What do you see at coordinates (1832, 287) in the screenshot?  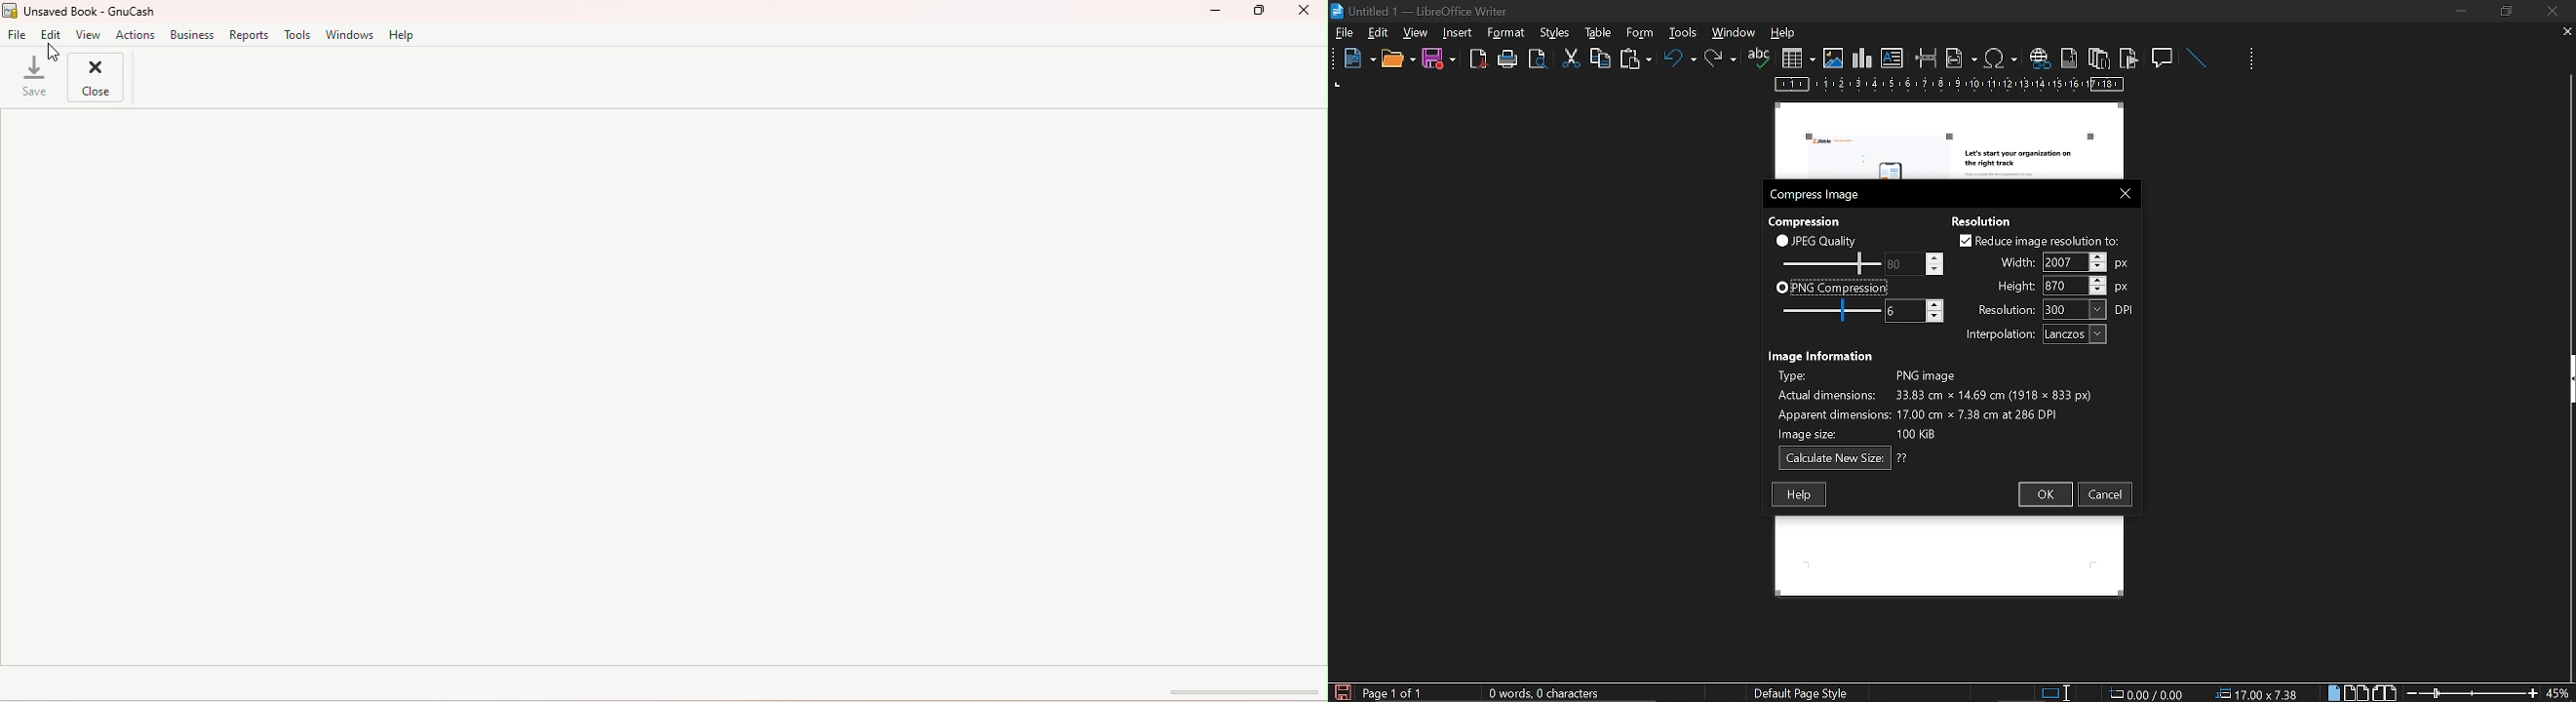 I see `png compression` at bounding box center [1832, 287].